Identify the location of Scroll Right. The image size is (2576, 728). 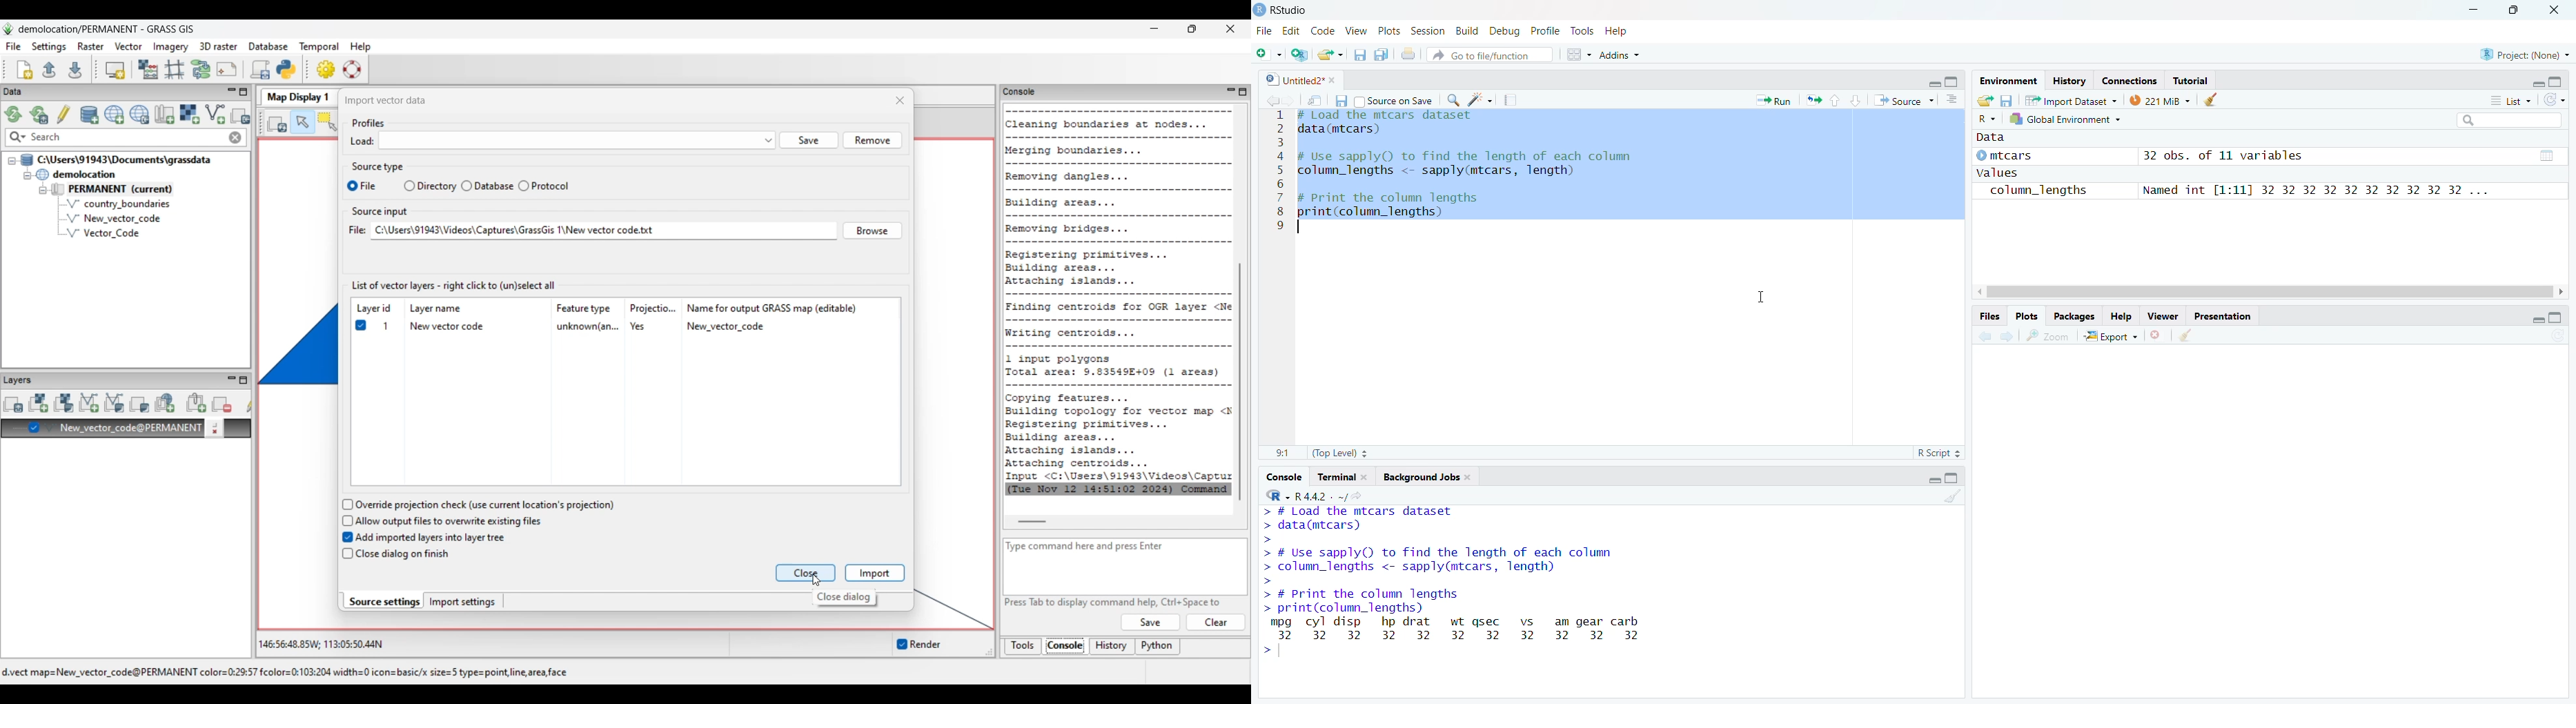
(1978, 291).